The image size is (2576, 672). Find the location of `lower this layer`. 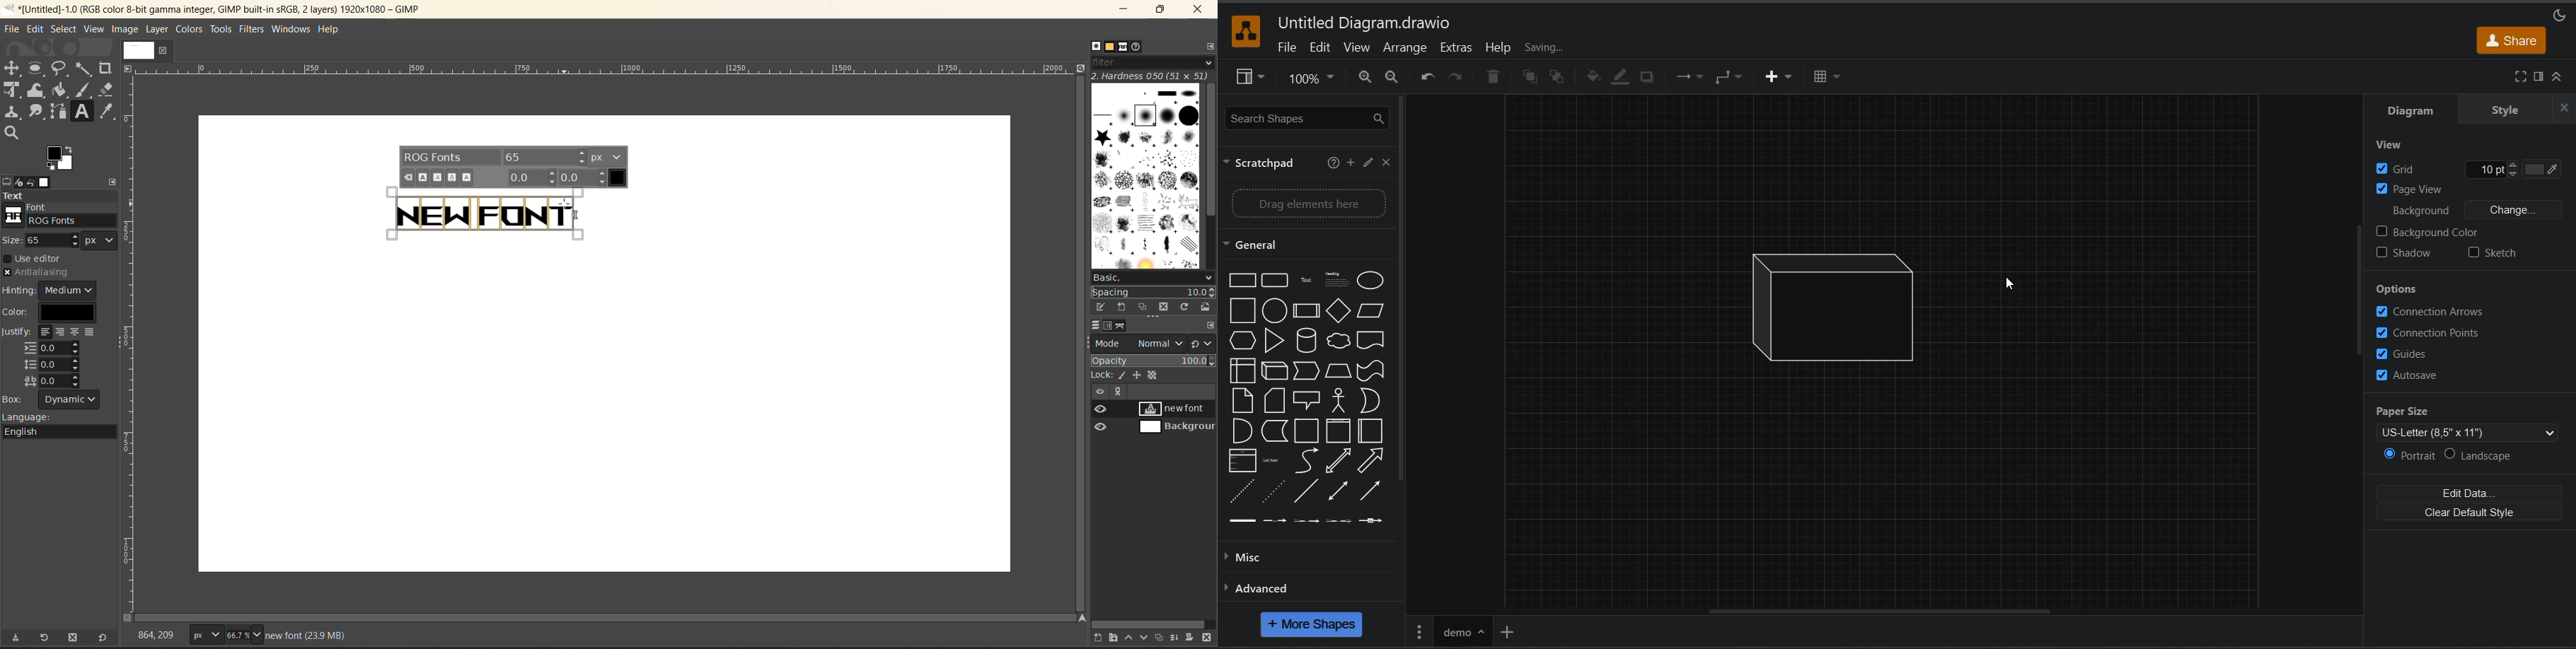

lower this layer is located at coordinates (1146, 637).